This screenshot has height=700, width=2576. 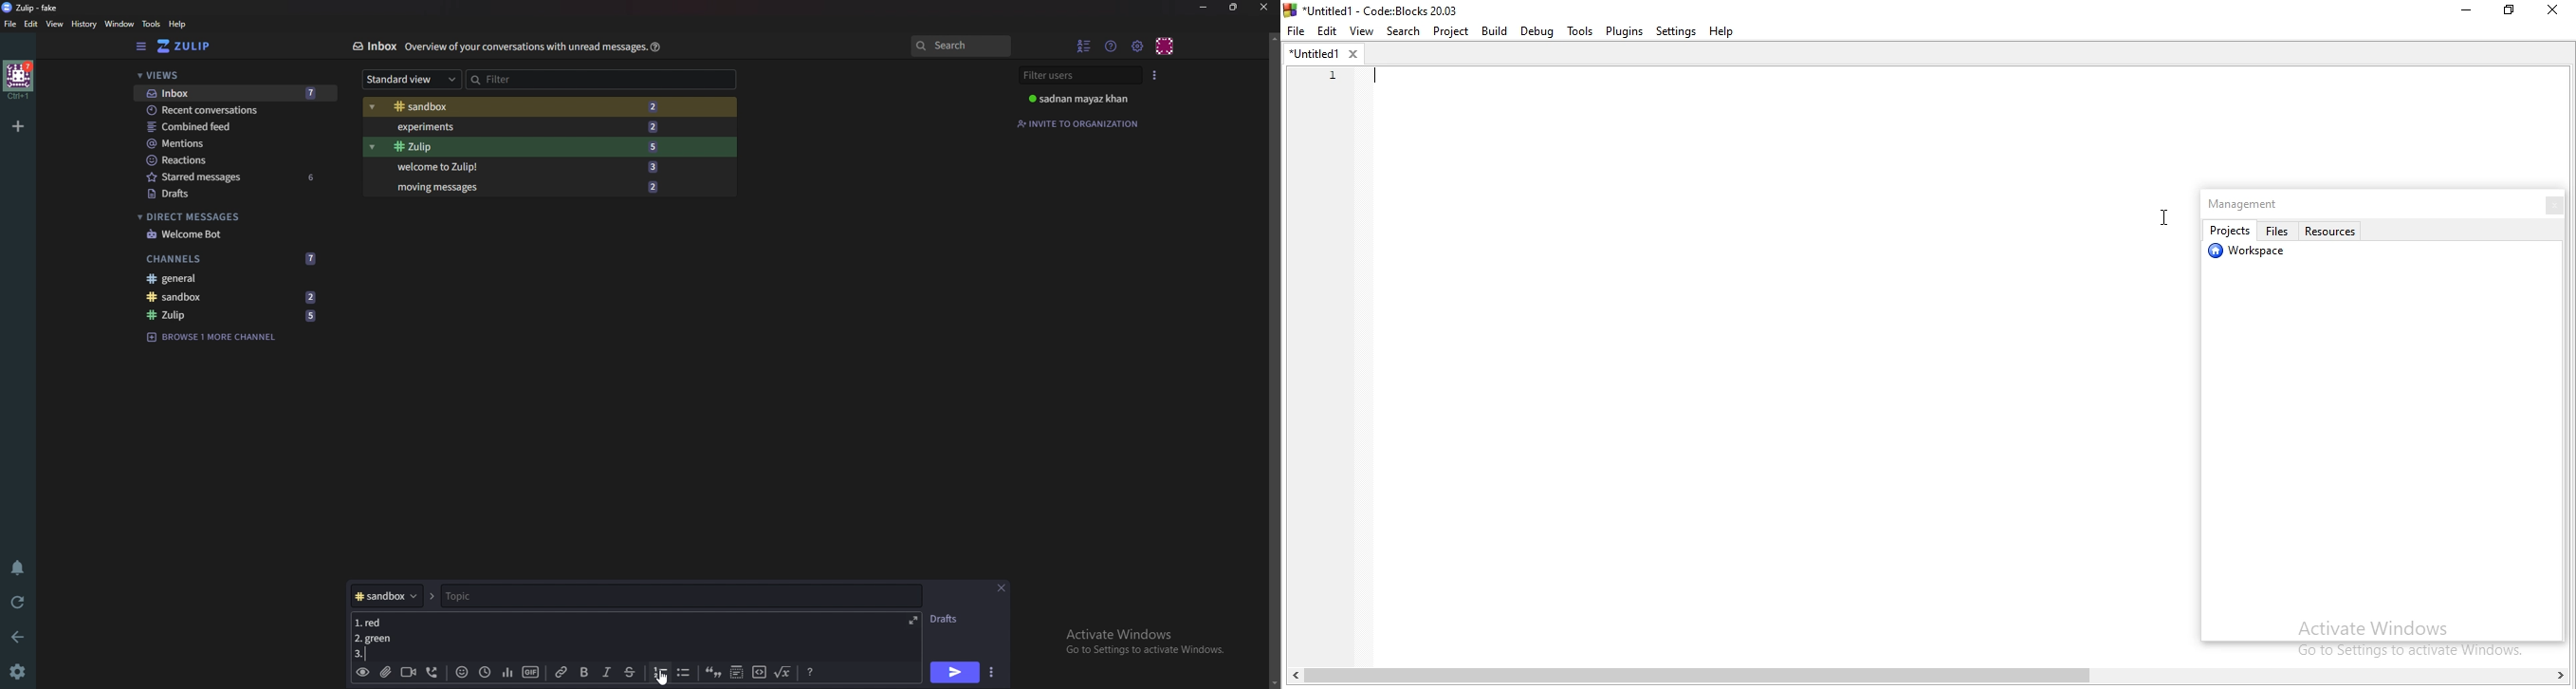 I want to click on close, so click(x=1264, y=7).